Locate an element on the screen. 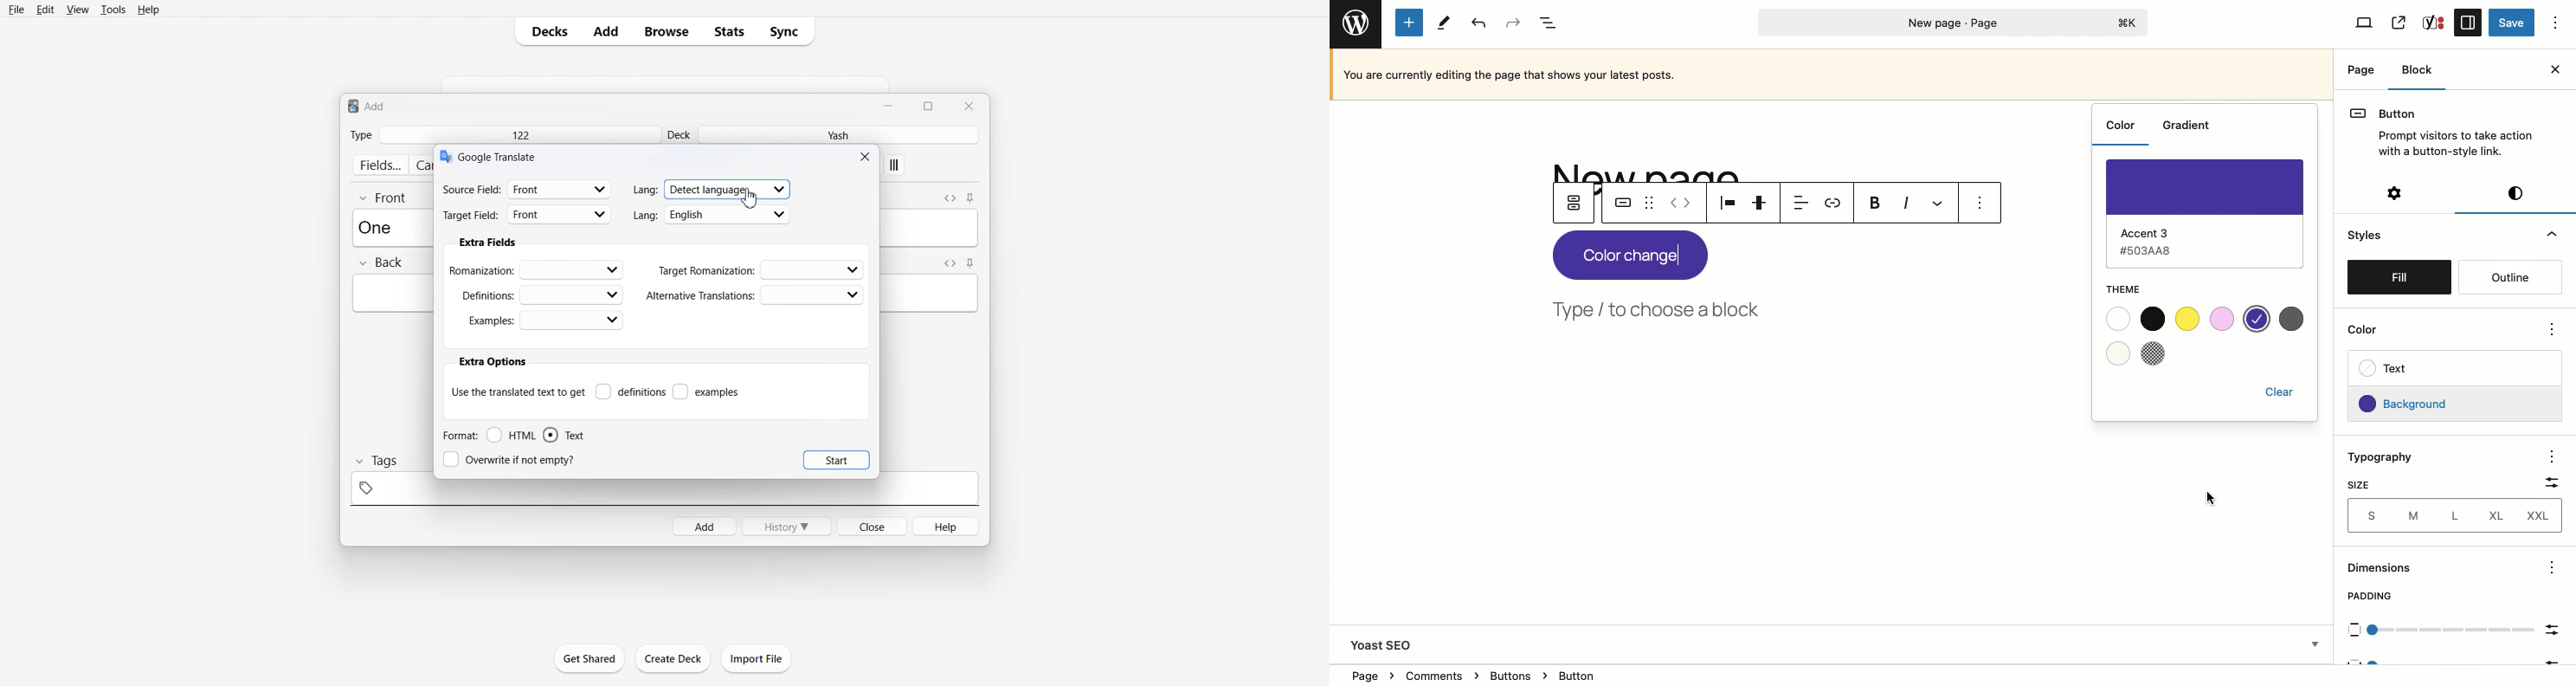 This screenshot has width=2576, height=700. Outline is located at coordinates (2513, 275).